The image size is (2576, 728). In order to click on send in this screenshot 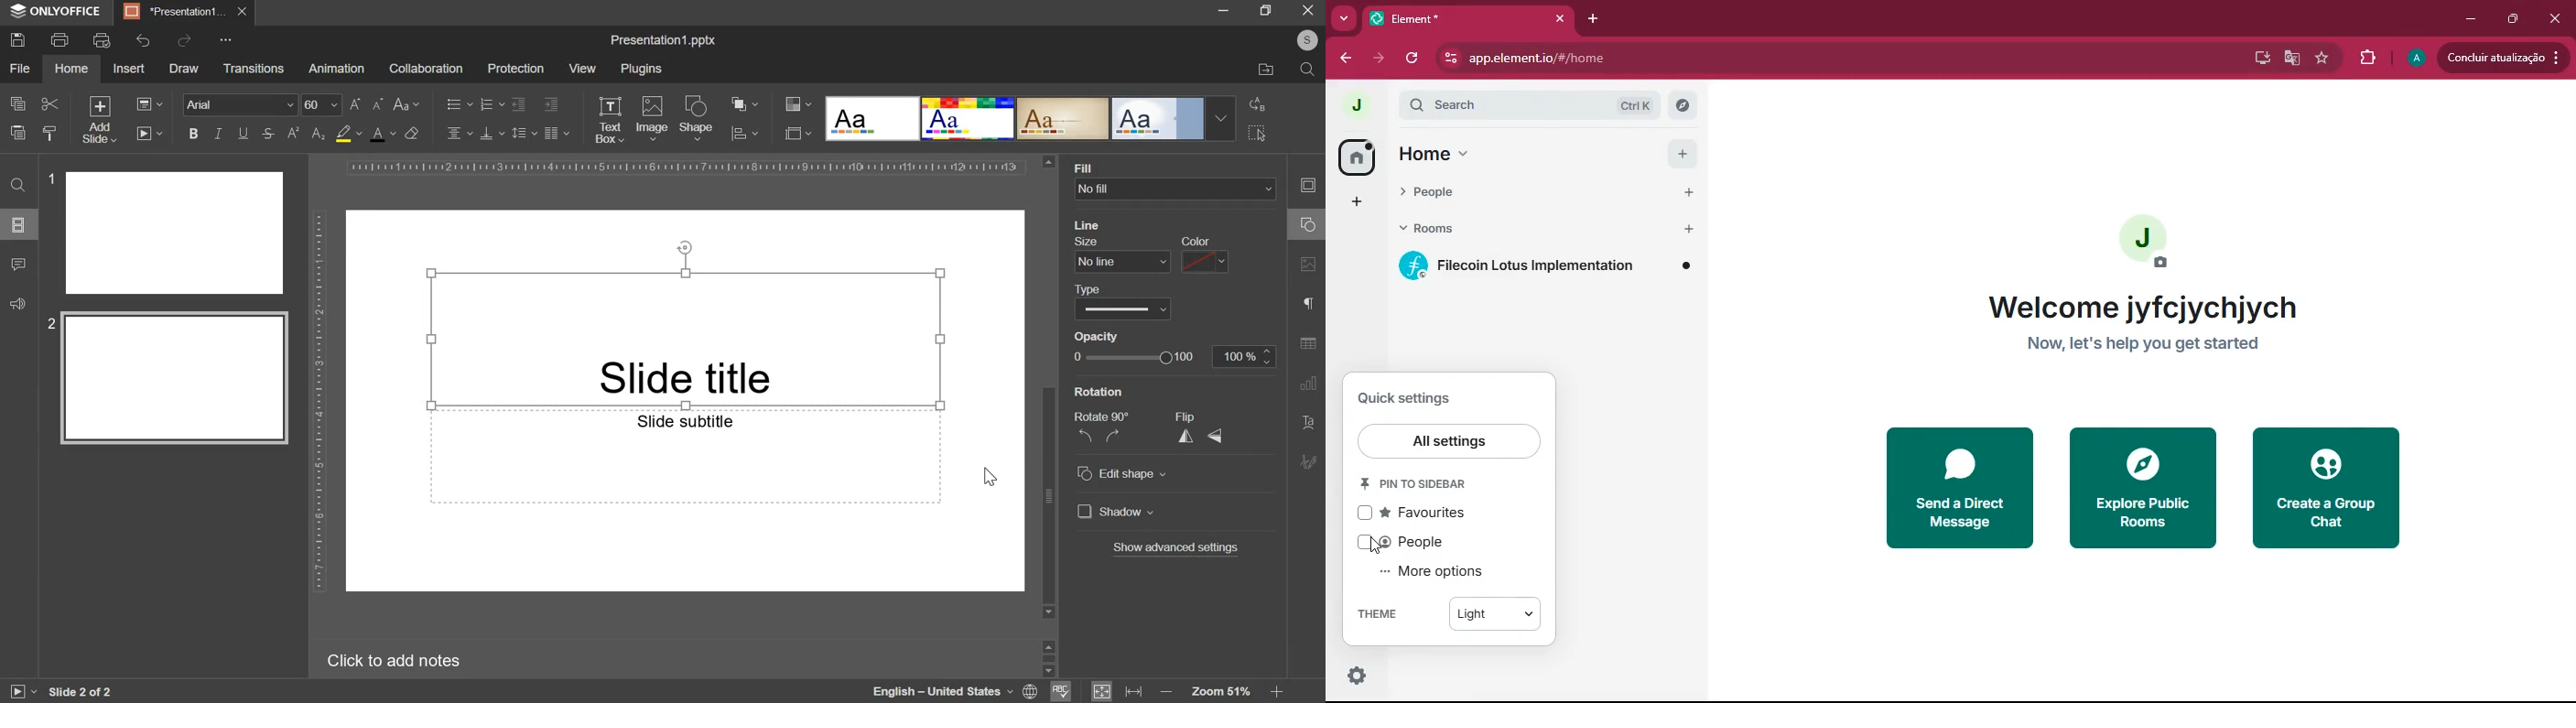, I will do `click(1960, 488)`.